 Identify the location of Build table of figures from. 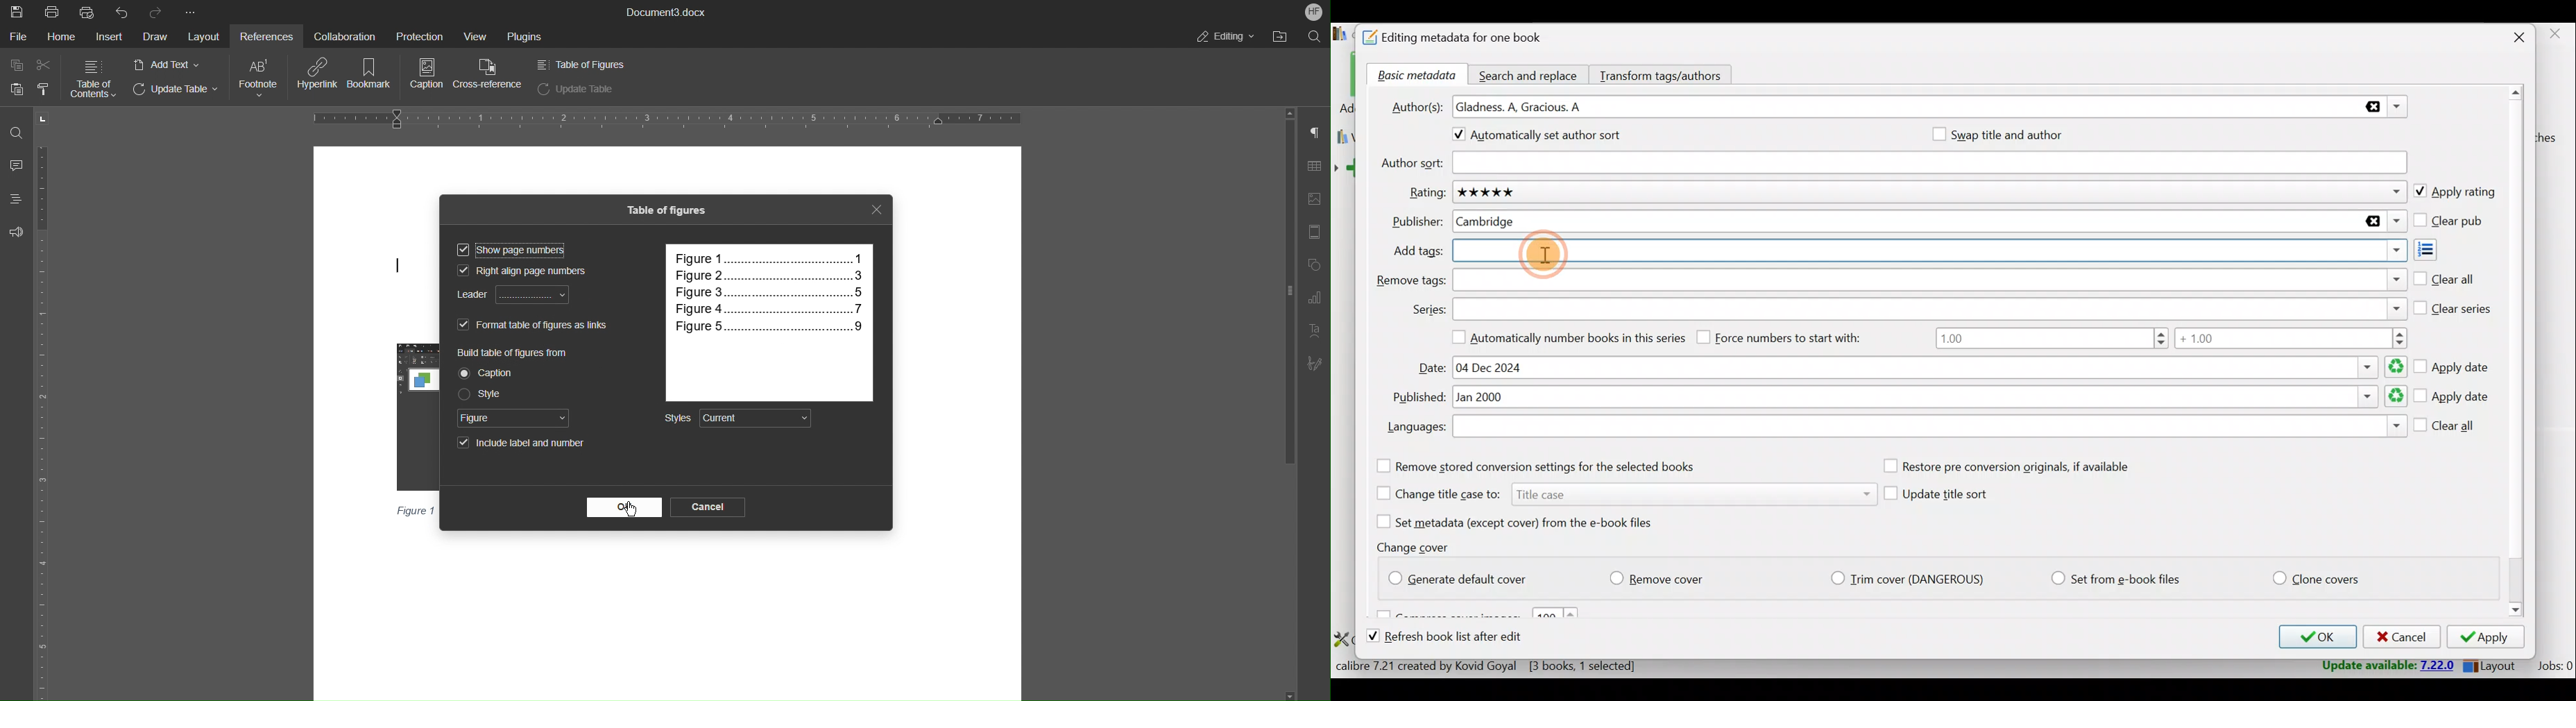
(515, 353).